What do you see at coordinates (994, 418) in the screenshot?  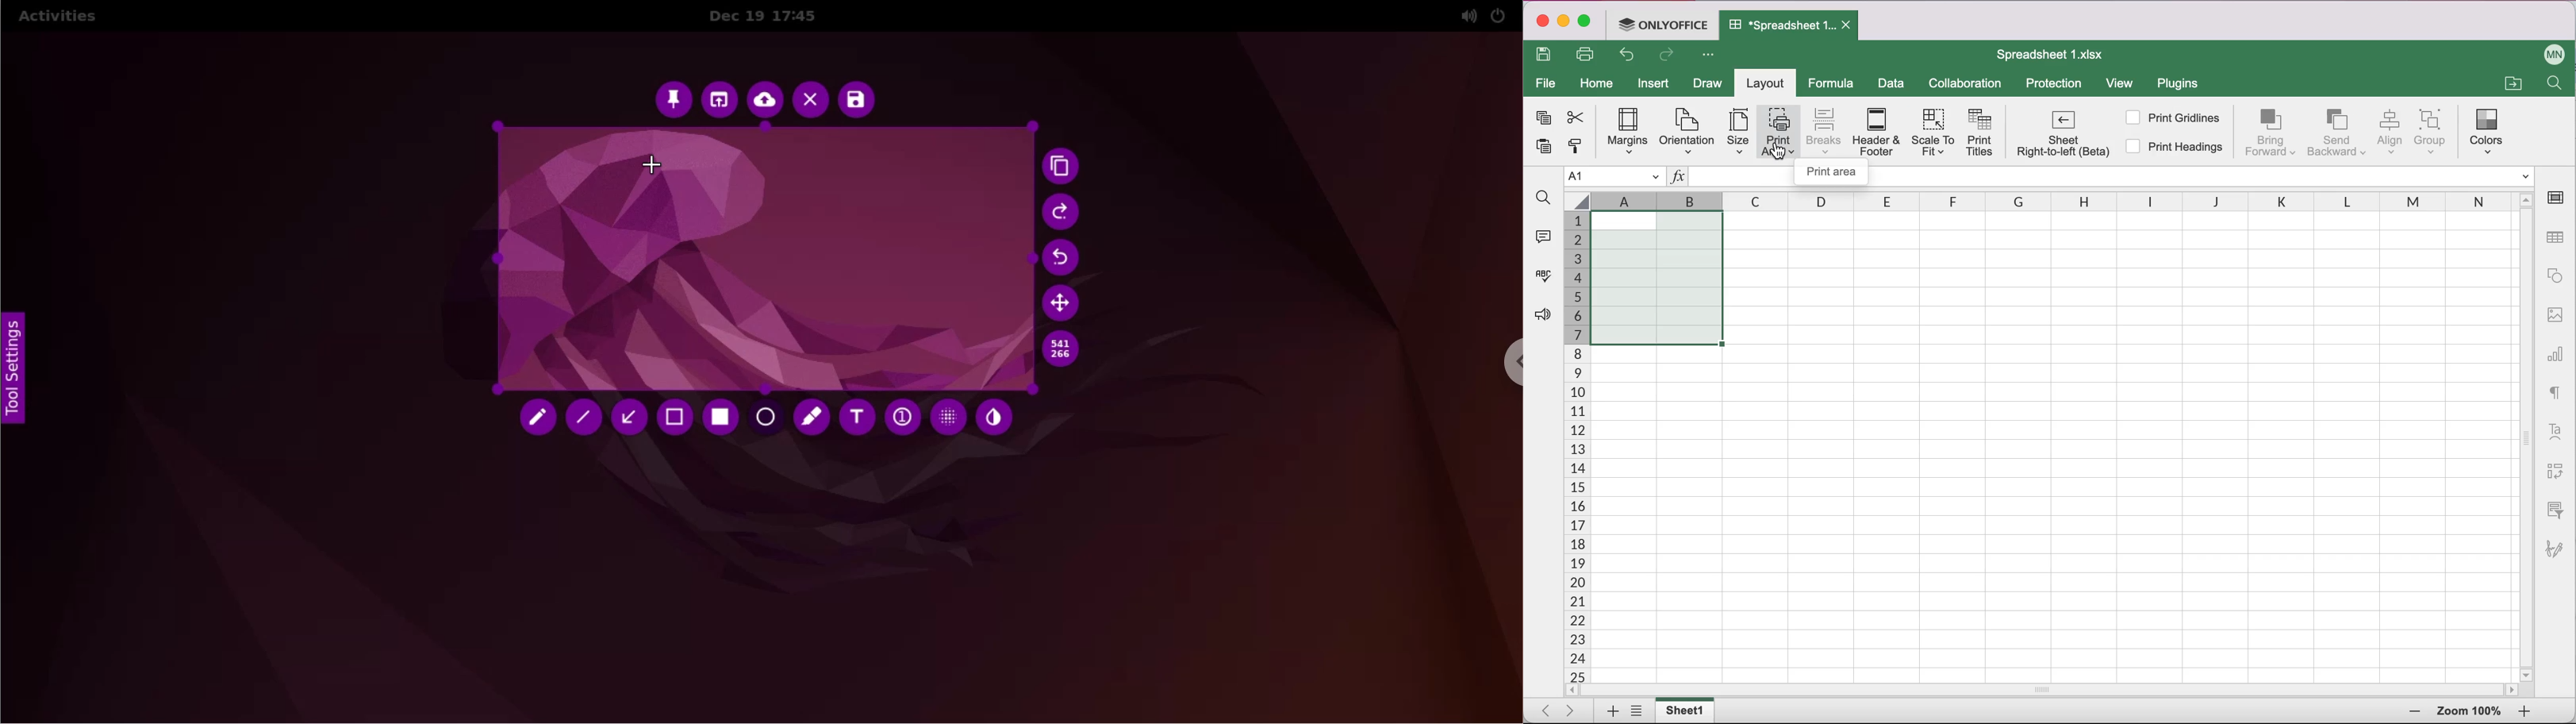 I see `inverter tool` at bounding box center [994, 418].